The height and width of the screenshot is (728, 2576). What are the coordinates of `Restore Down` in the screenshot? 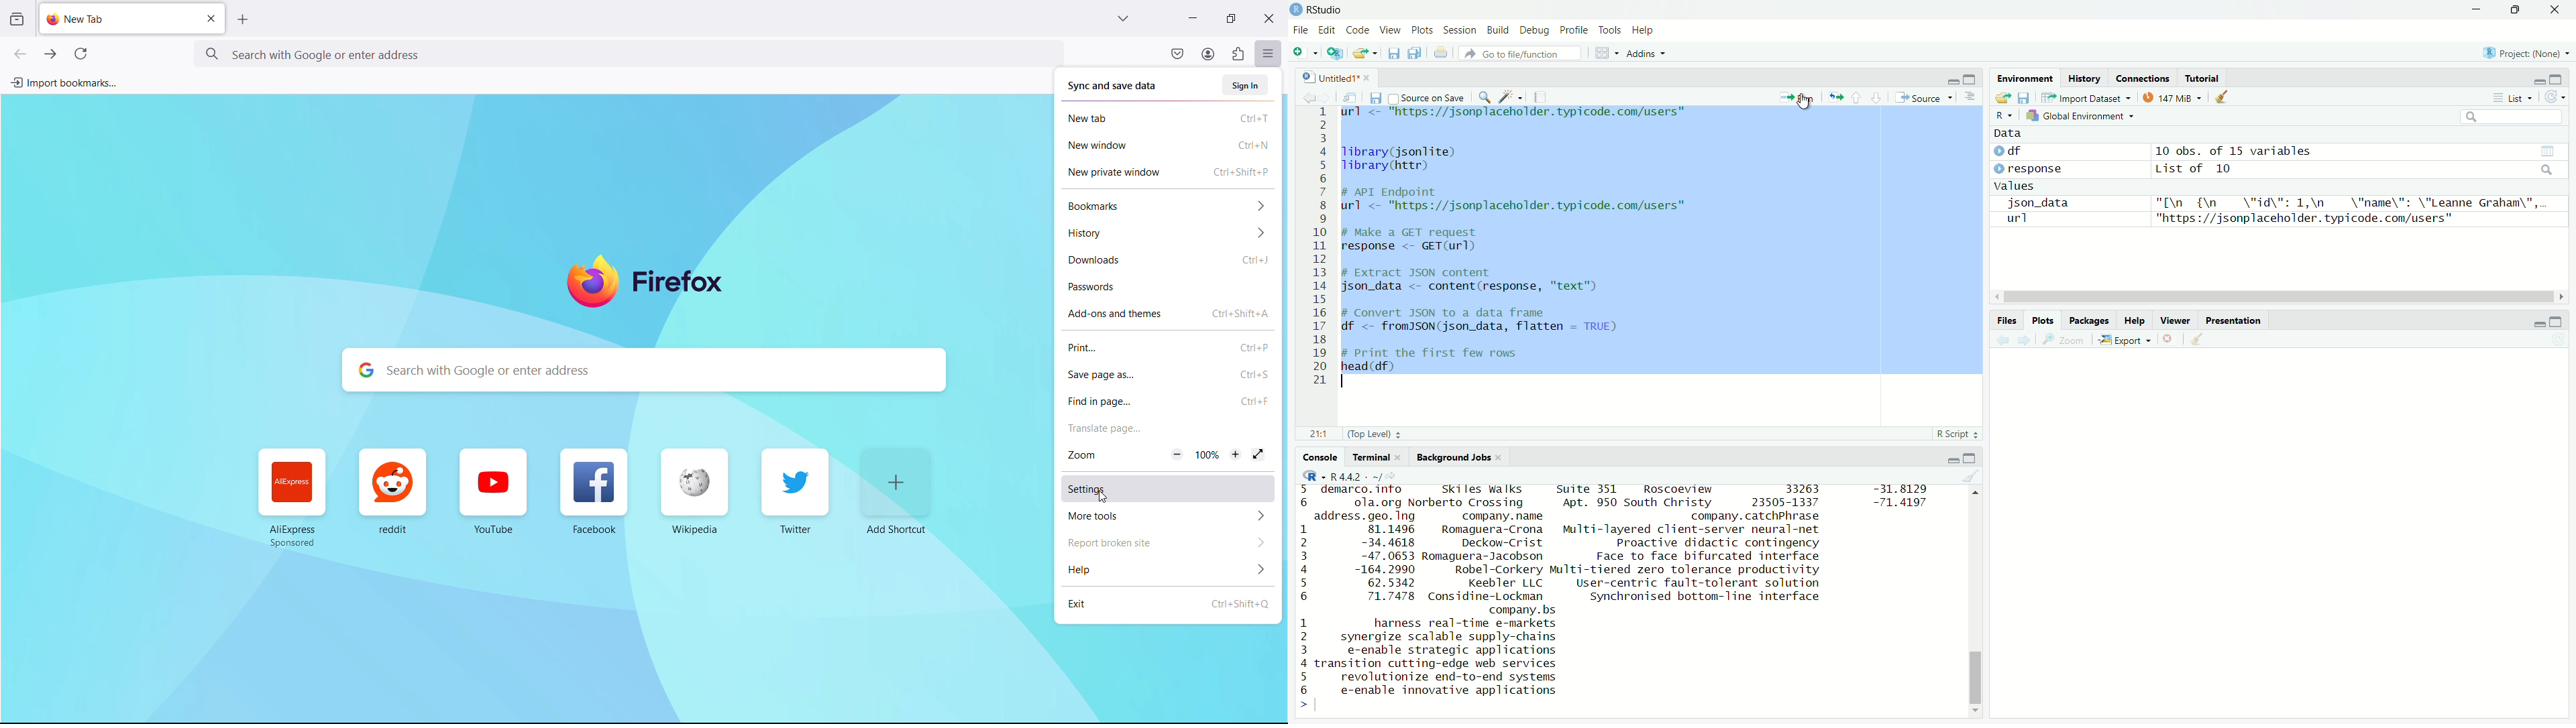 It's located at (2517, 10).